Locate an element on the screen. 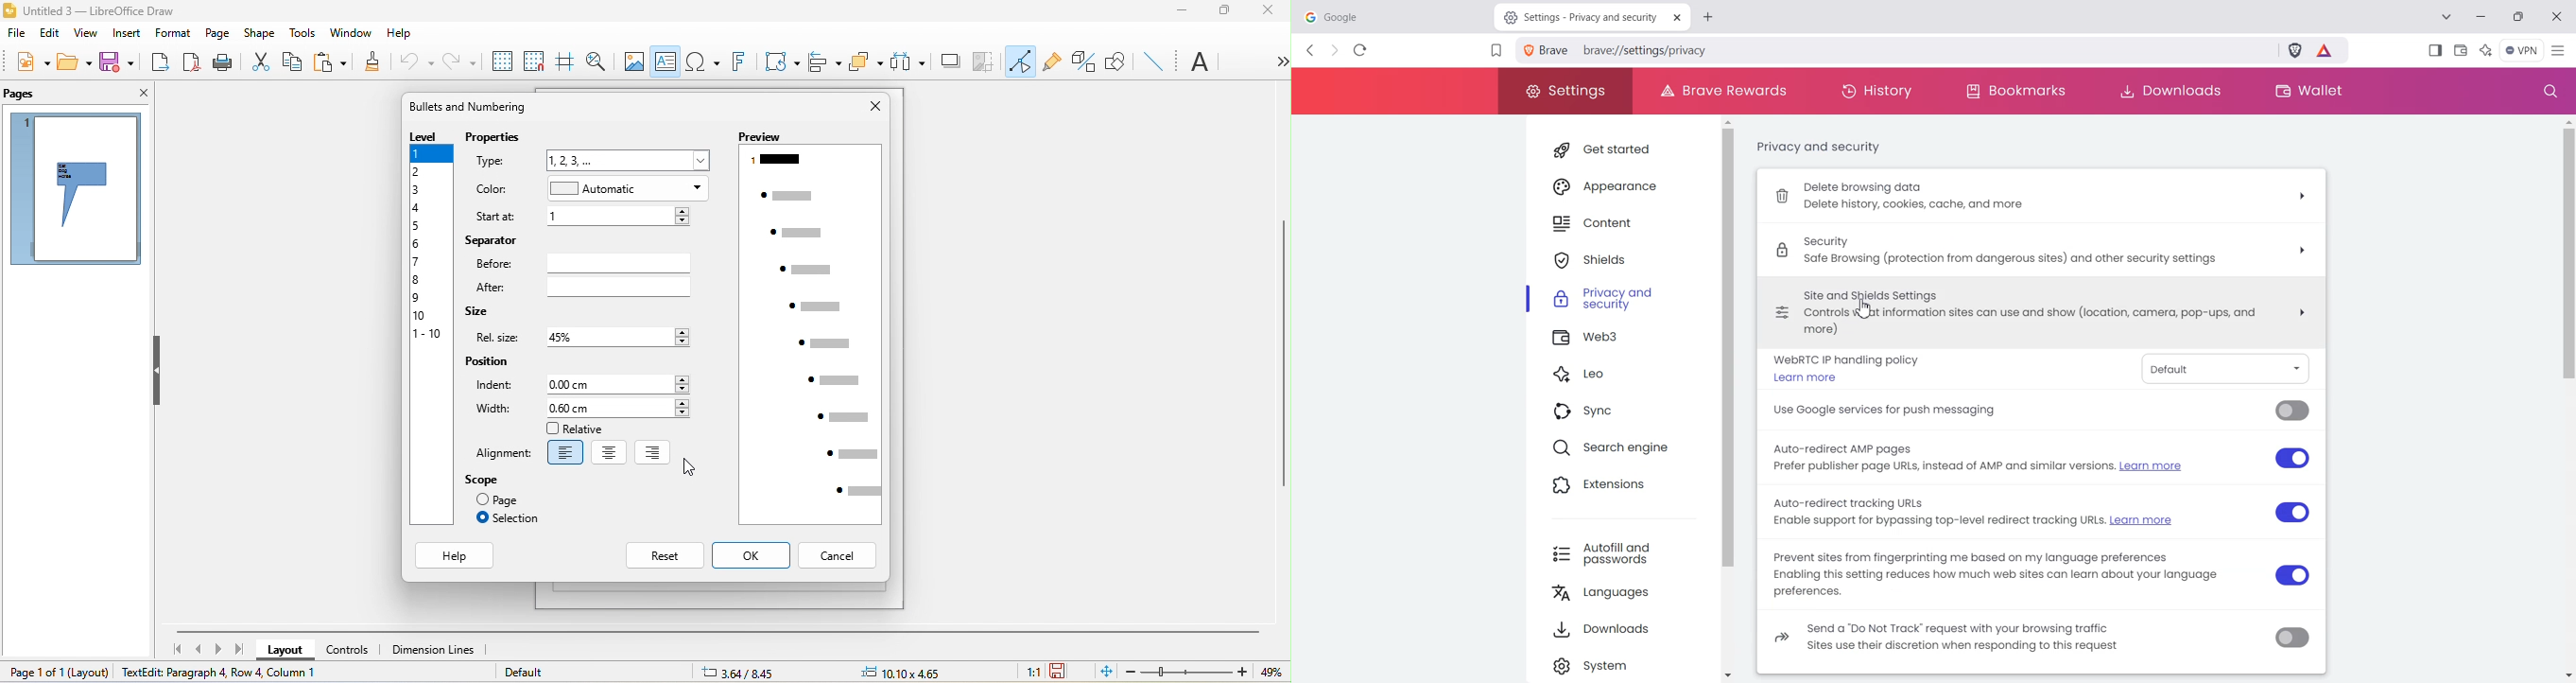 The width and height of the screenshot is (2576, 700). cursor is located at coordinates (690, 468).